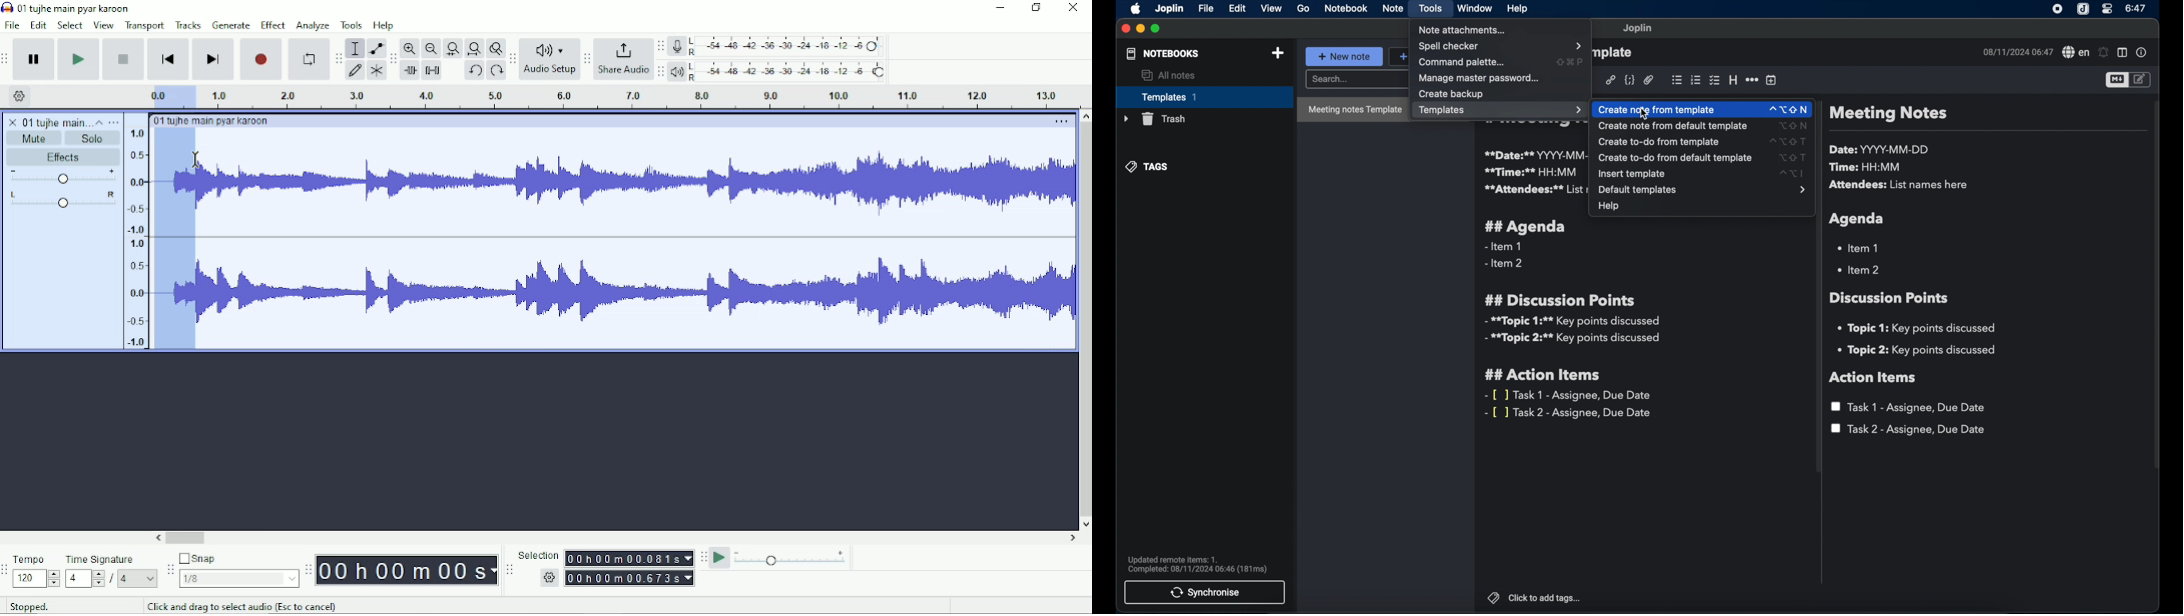  I want to click on click to add tags, so click(1535, 598).